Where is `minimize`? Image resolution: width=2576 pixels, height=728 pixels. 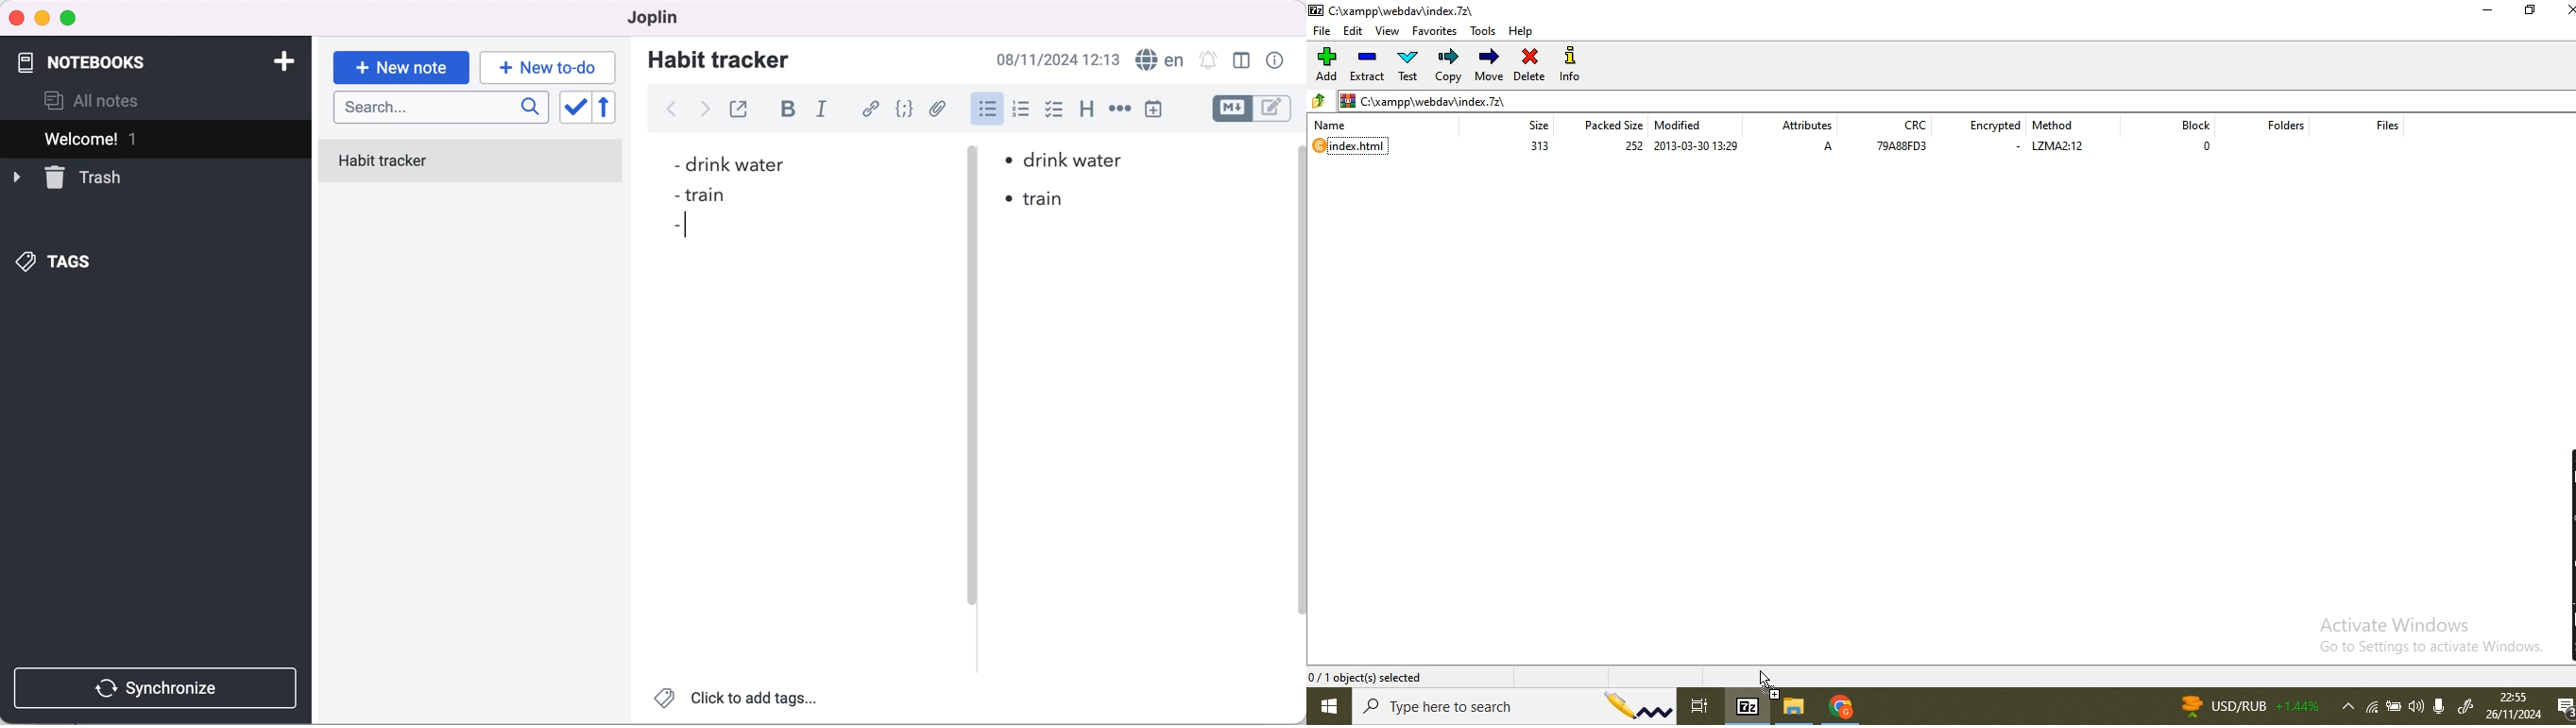 minimize is located at coordinates (42, 19).